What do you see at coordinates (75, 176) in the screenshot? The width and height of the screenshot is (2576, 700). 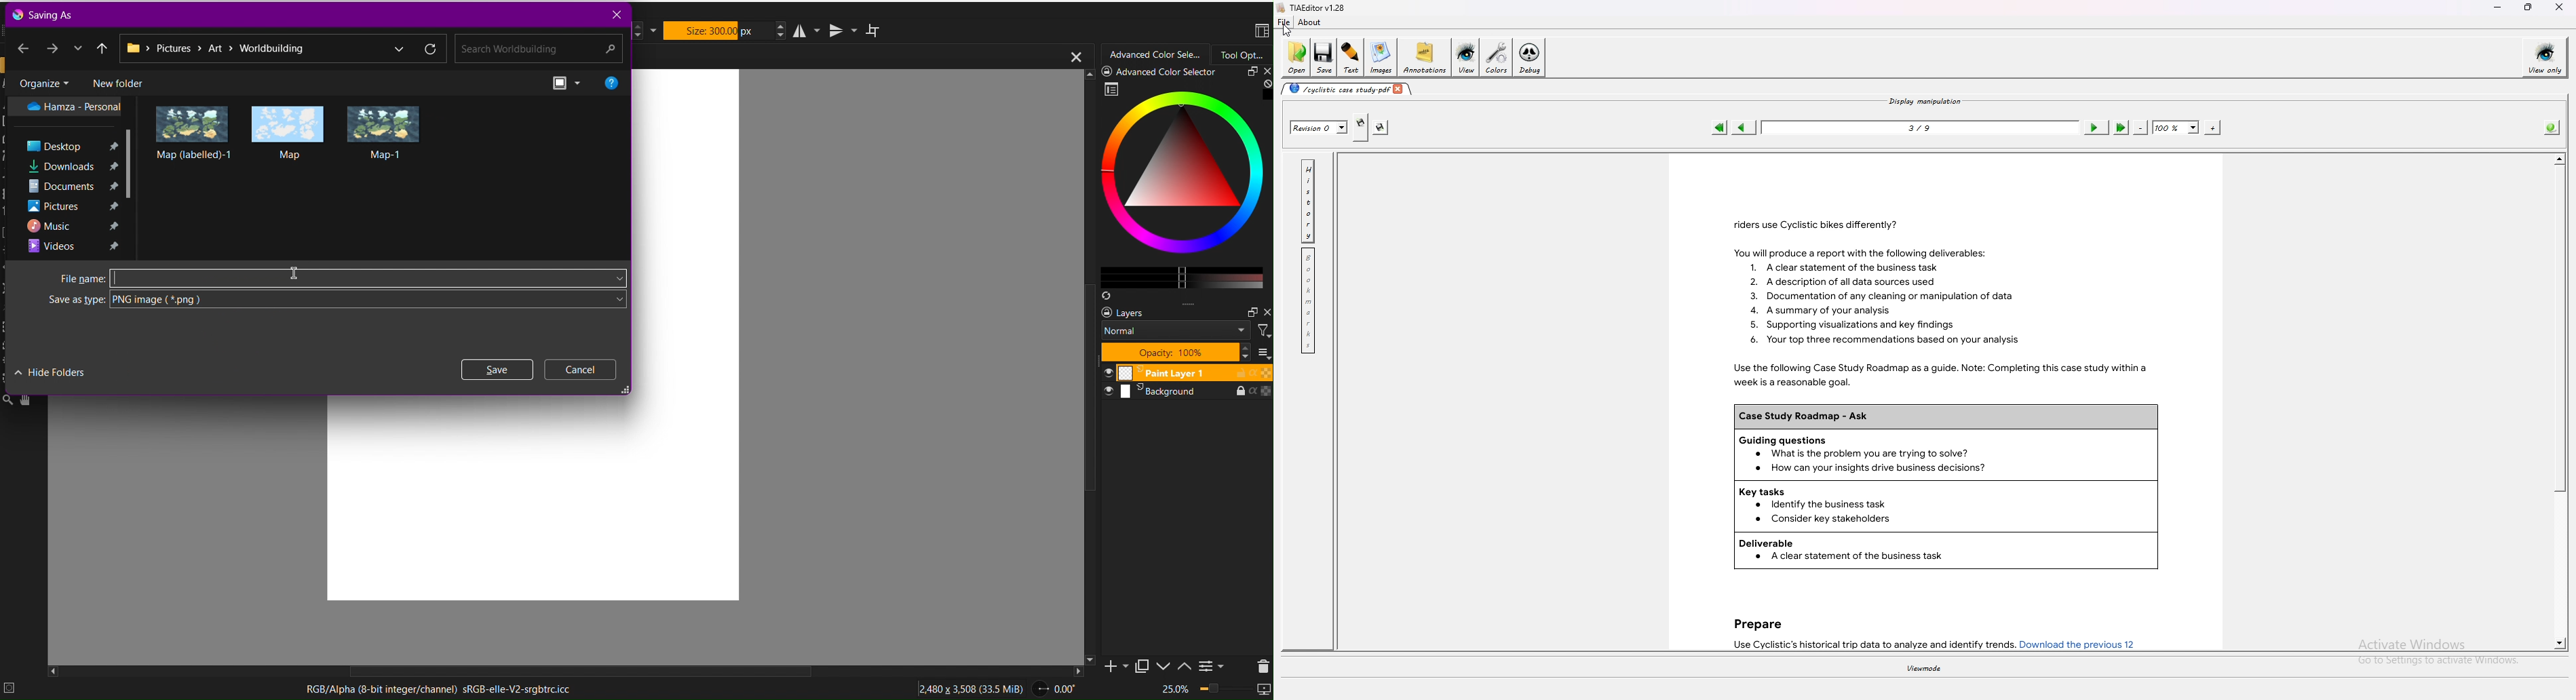 I see `Folders` at bounding box center [75, 176].